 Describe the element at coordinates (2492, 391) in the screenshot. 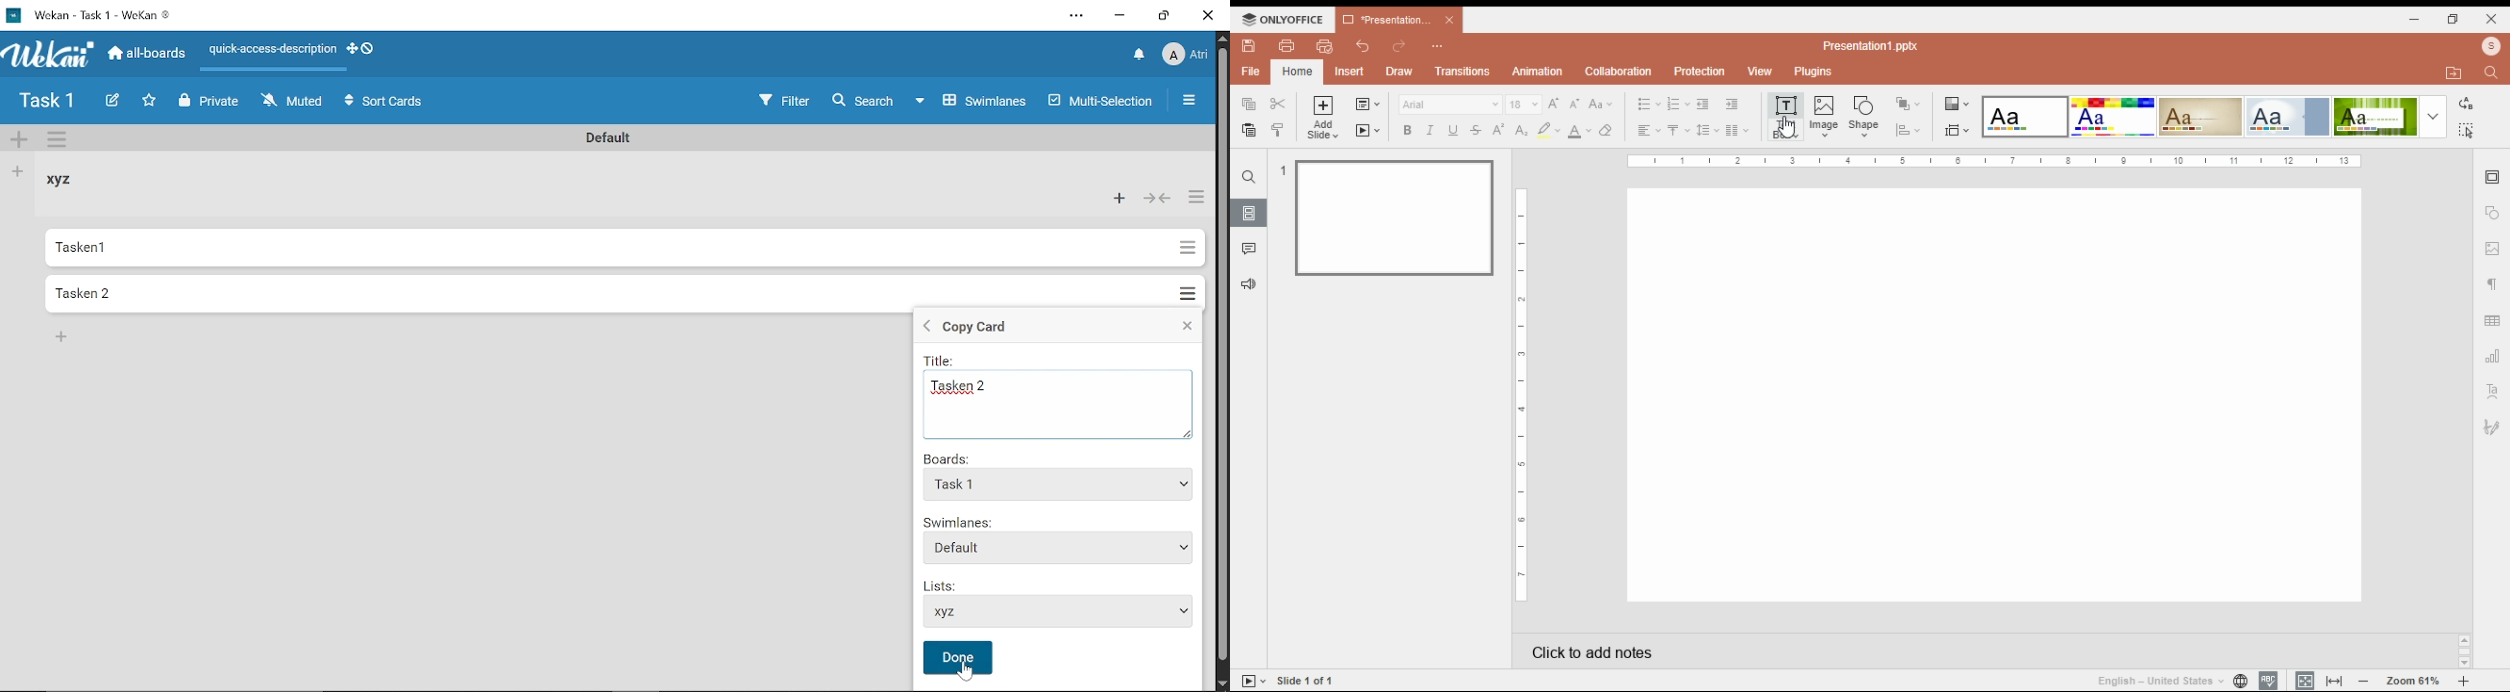

I see `text art settings` at that location.